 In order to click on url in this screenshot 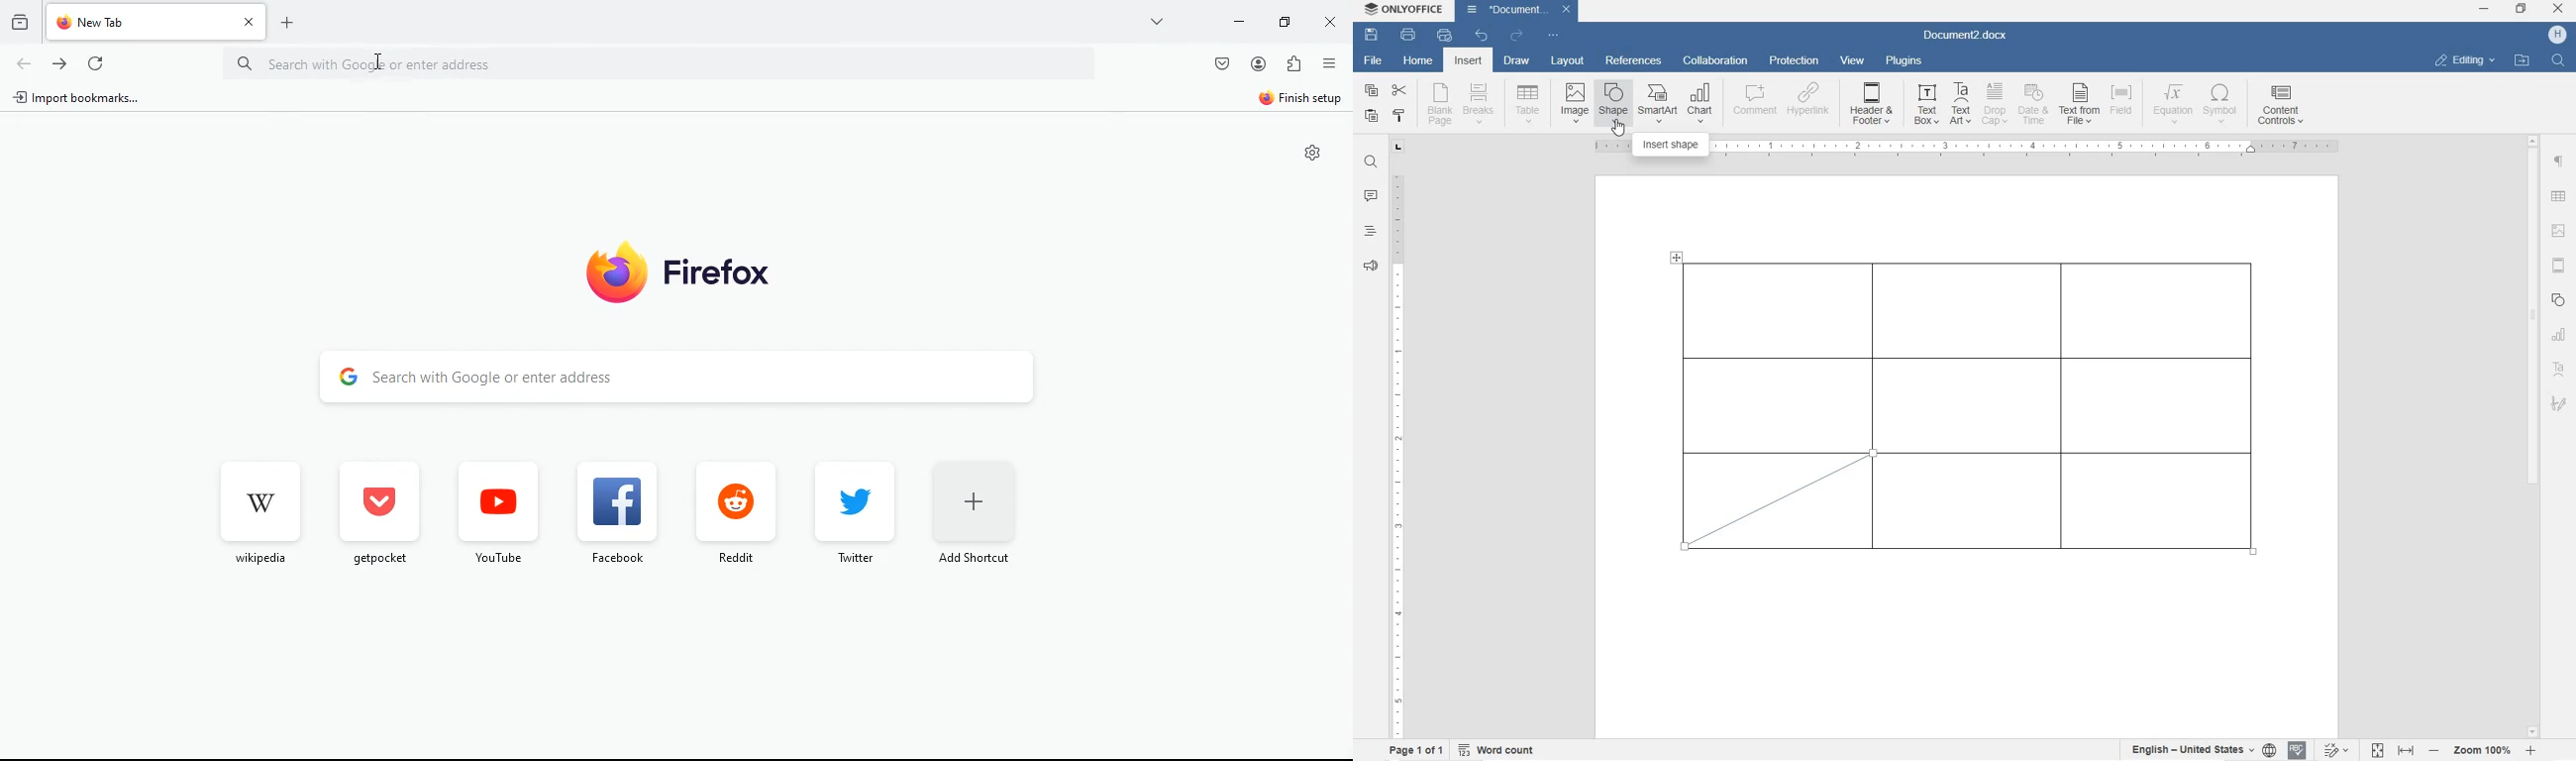, I will do `click(441, 64)`.